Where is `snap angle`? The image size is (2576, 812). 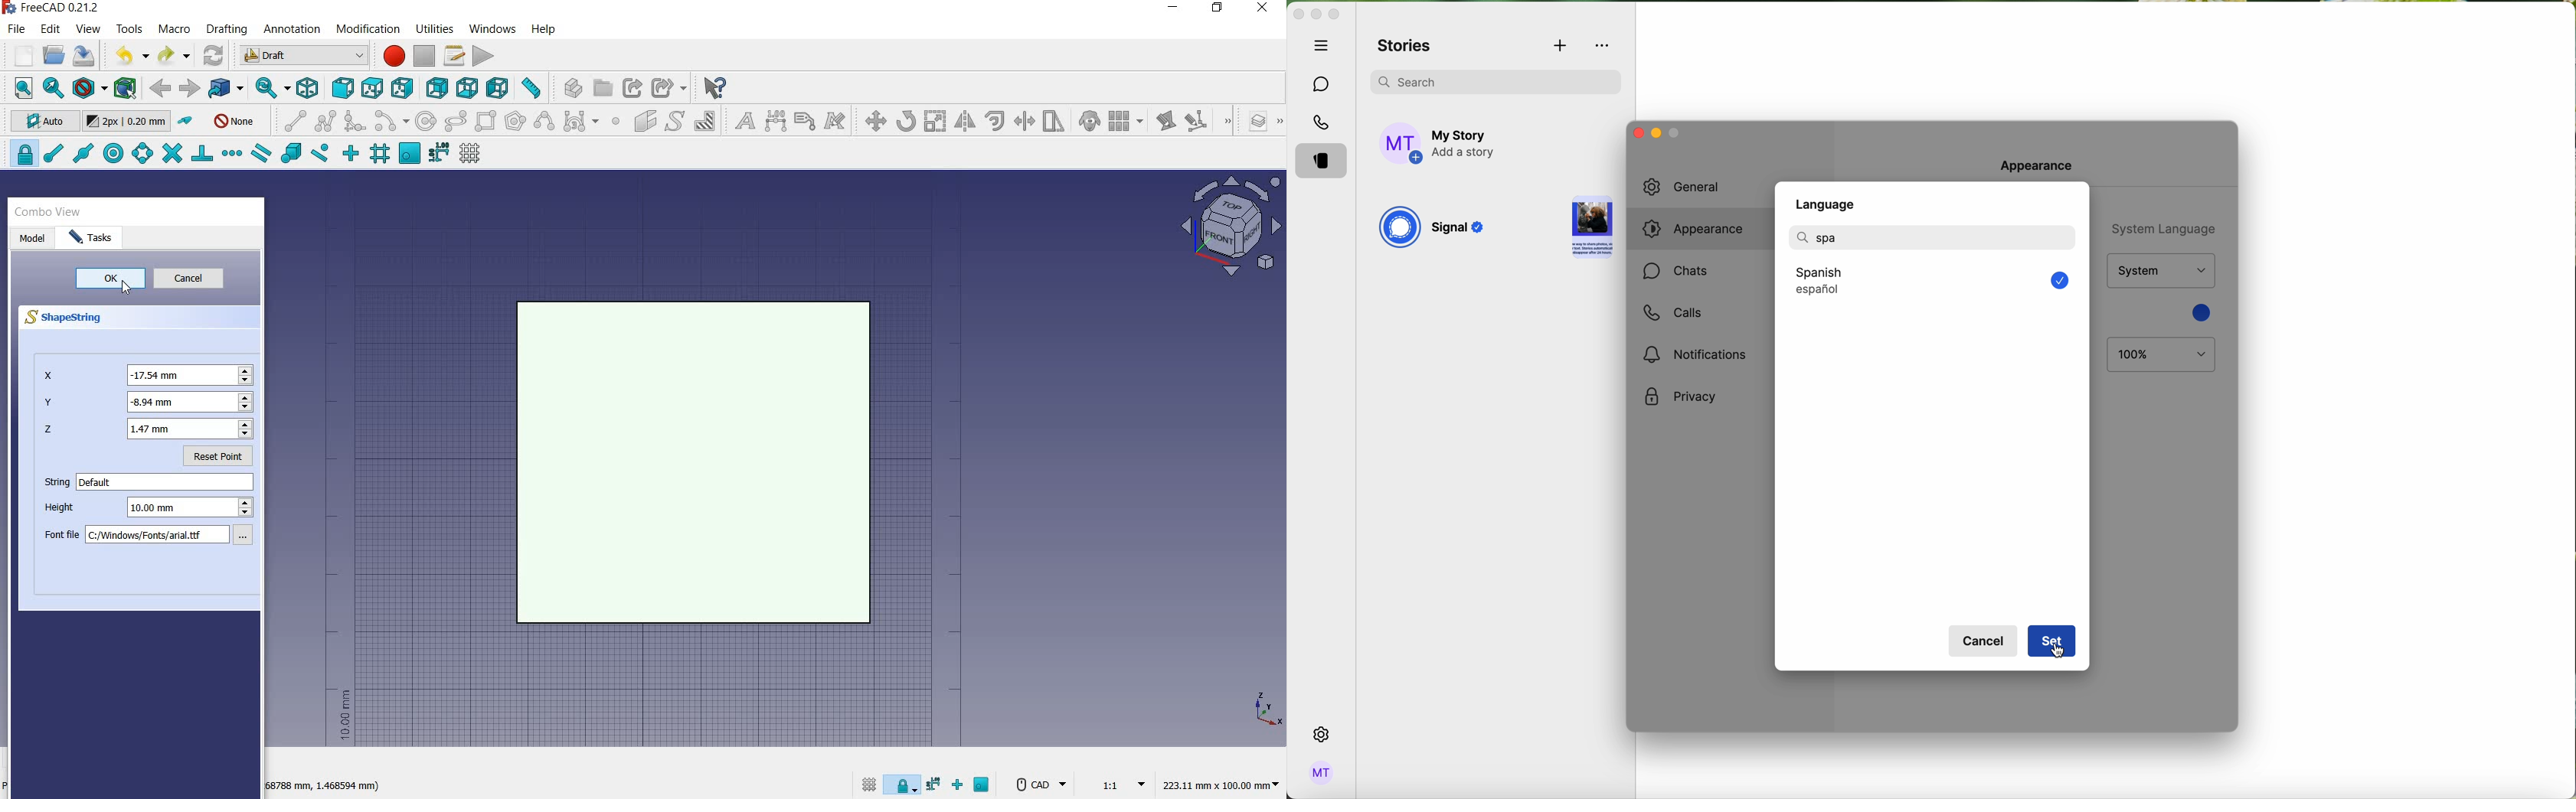 snap angle is located at coordinates (140, 155).